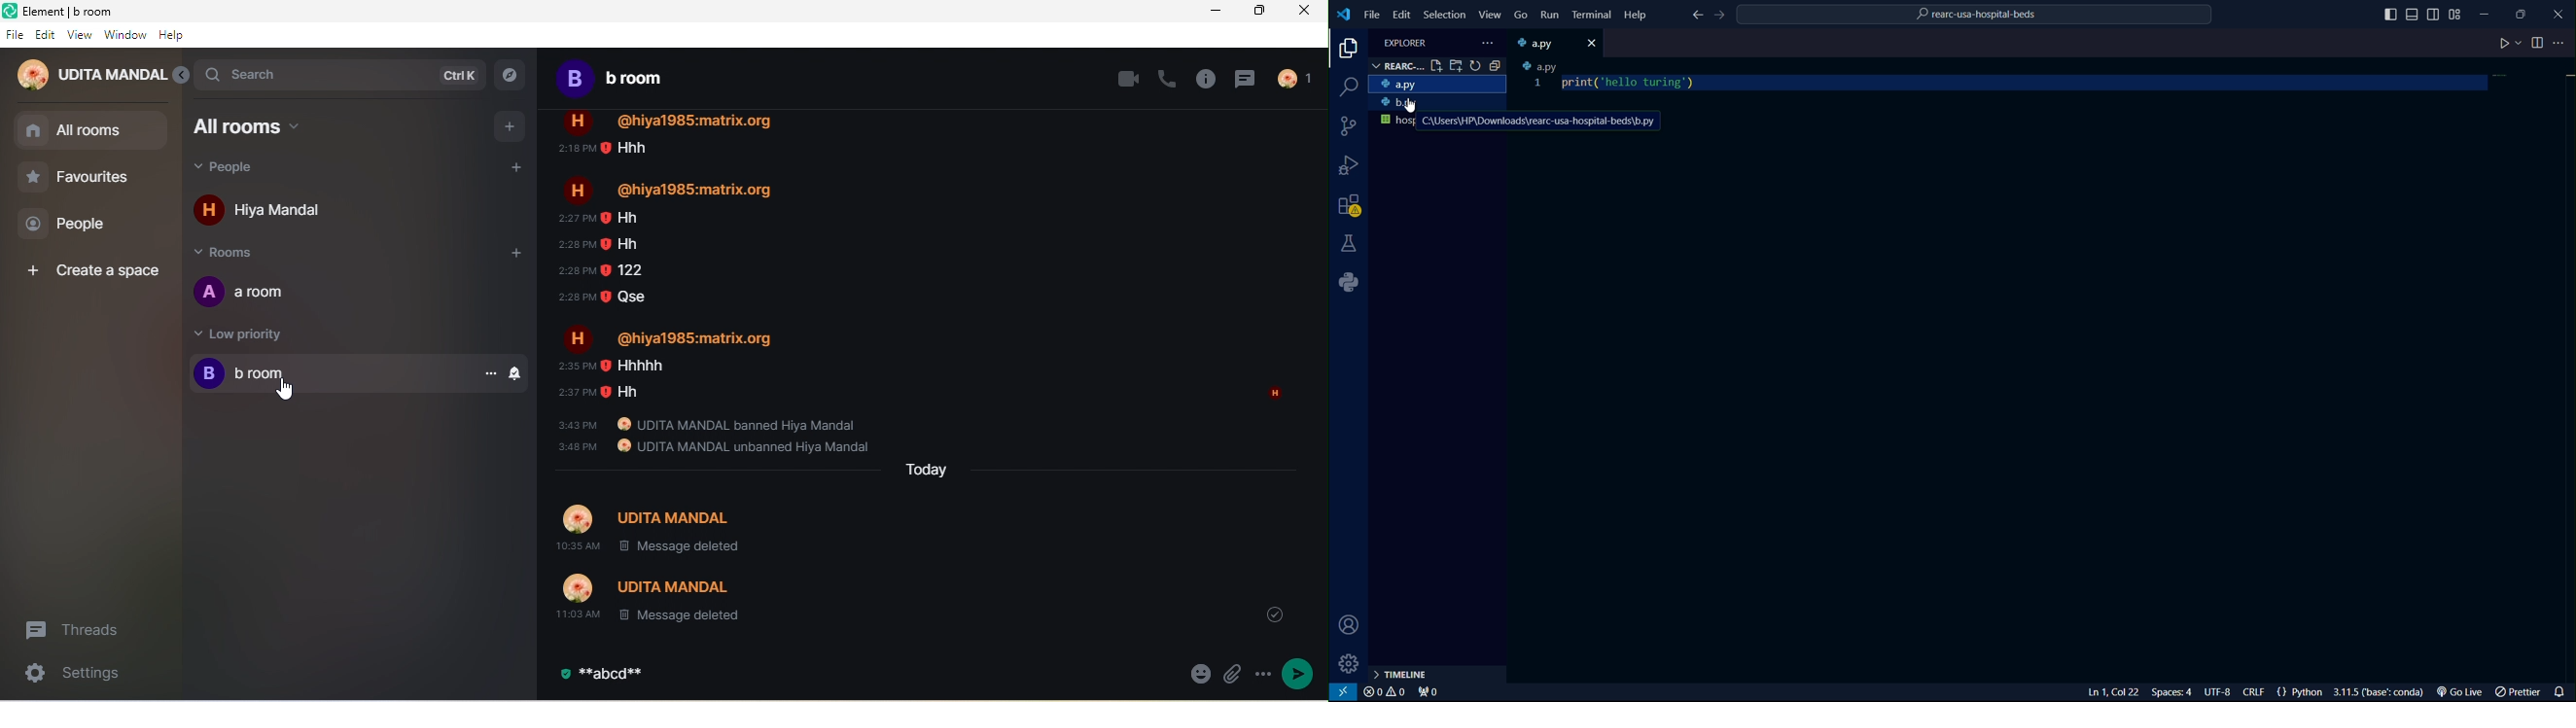  What do you see at coordinates (288, 212) in the screenshot?
I see `hiya mandal` at bounding box center [288, 212].